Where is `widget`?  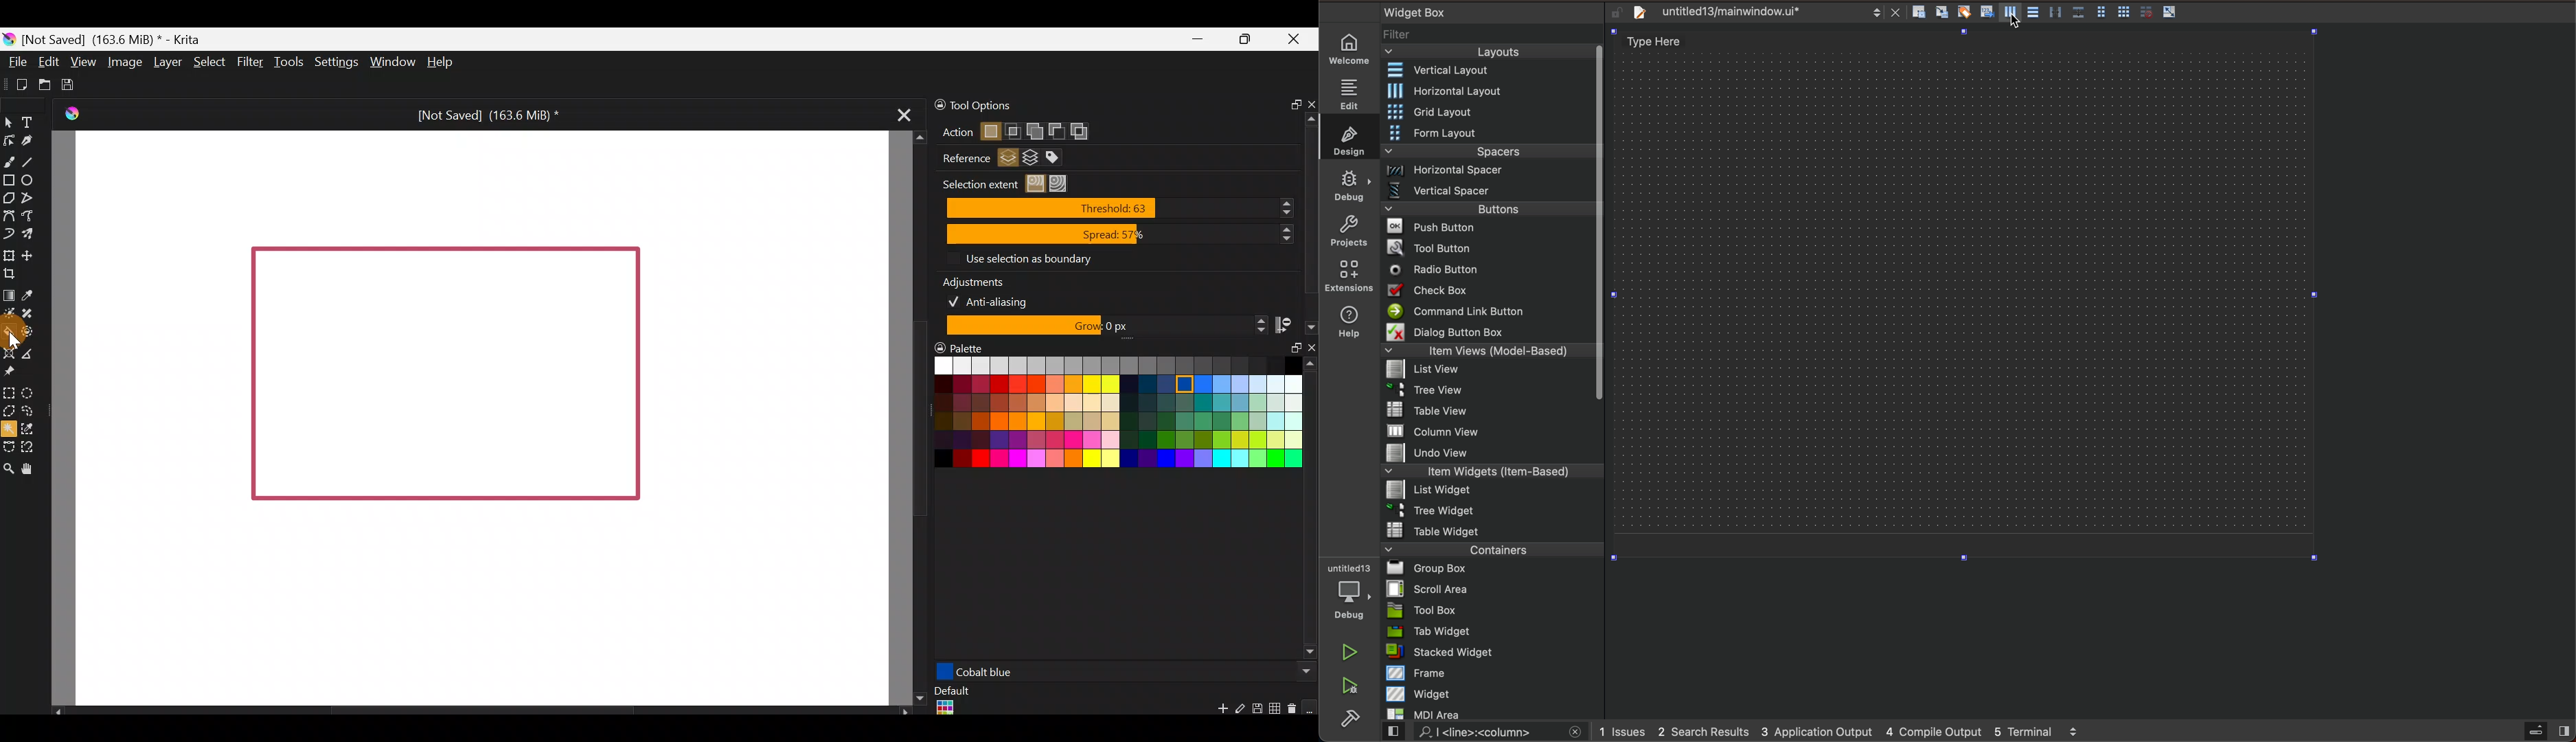 widget is located at coordinates (1493, 693).